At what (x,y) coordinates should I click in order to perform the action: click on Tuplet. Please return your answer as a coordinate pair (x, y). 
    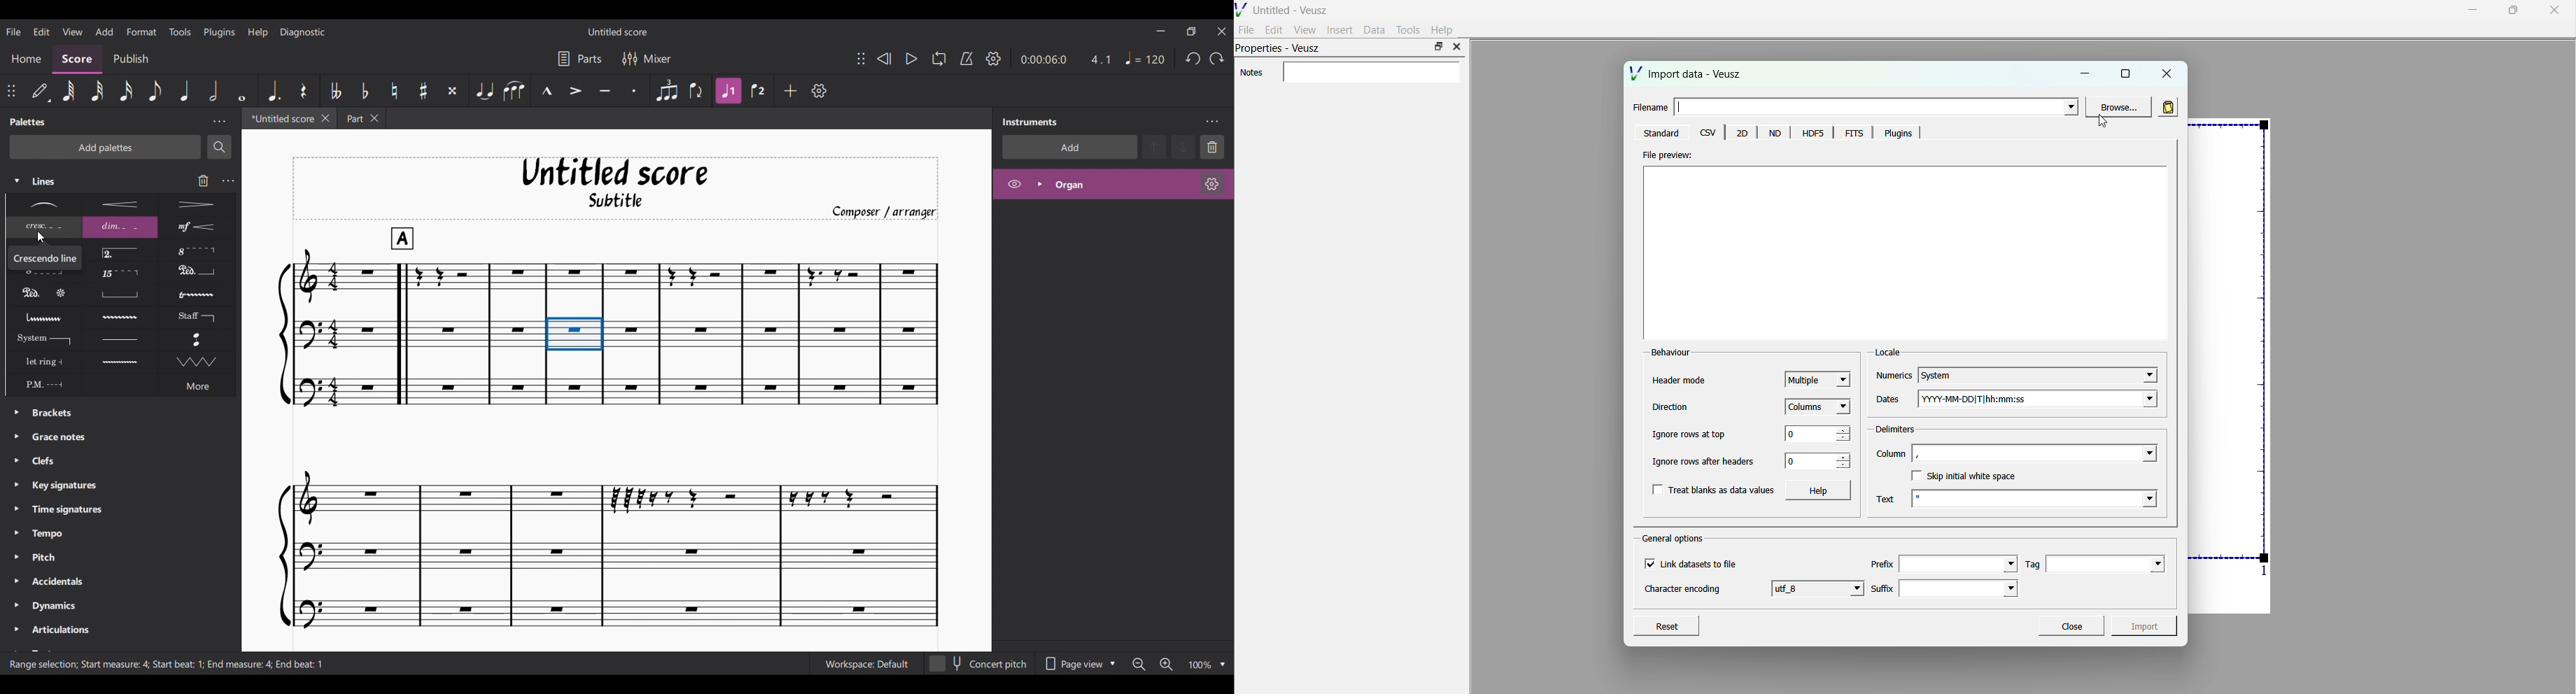
    Looking at the image, I should click on (667, 91).